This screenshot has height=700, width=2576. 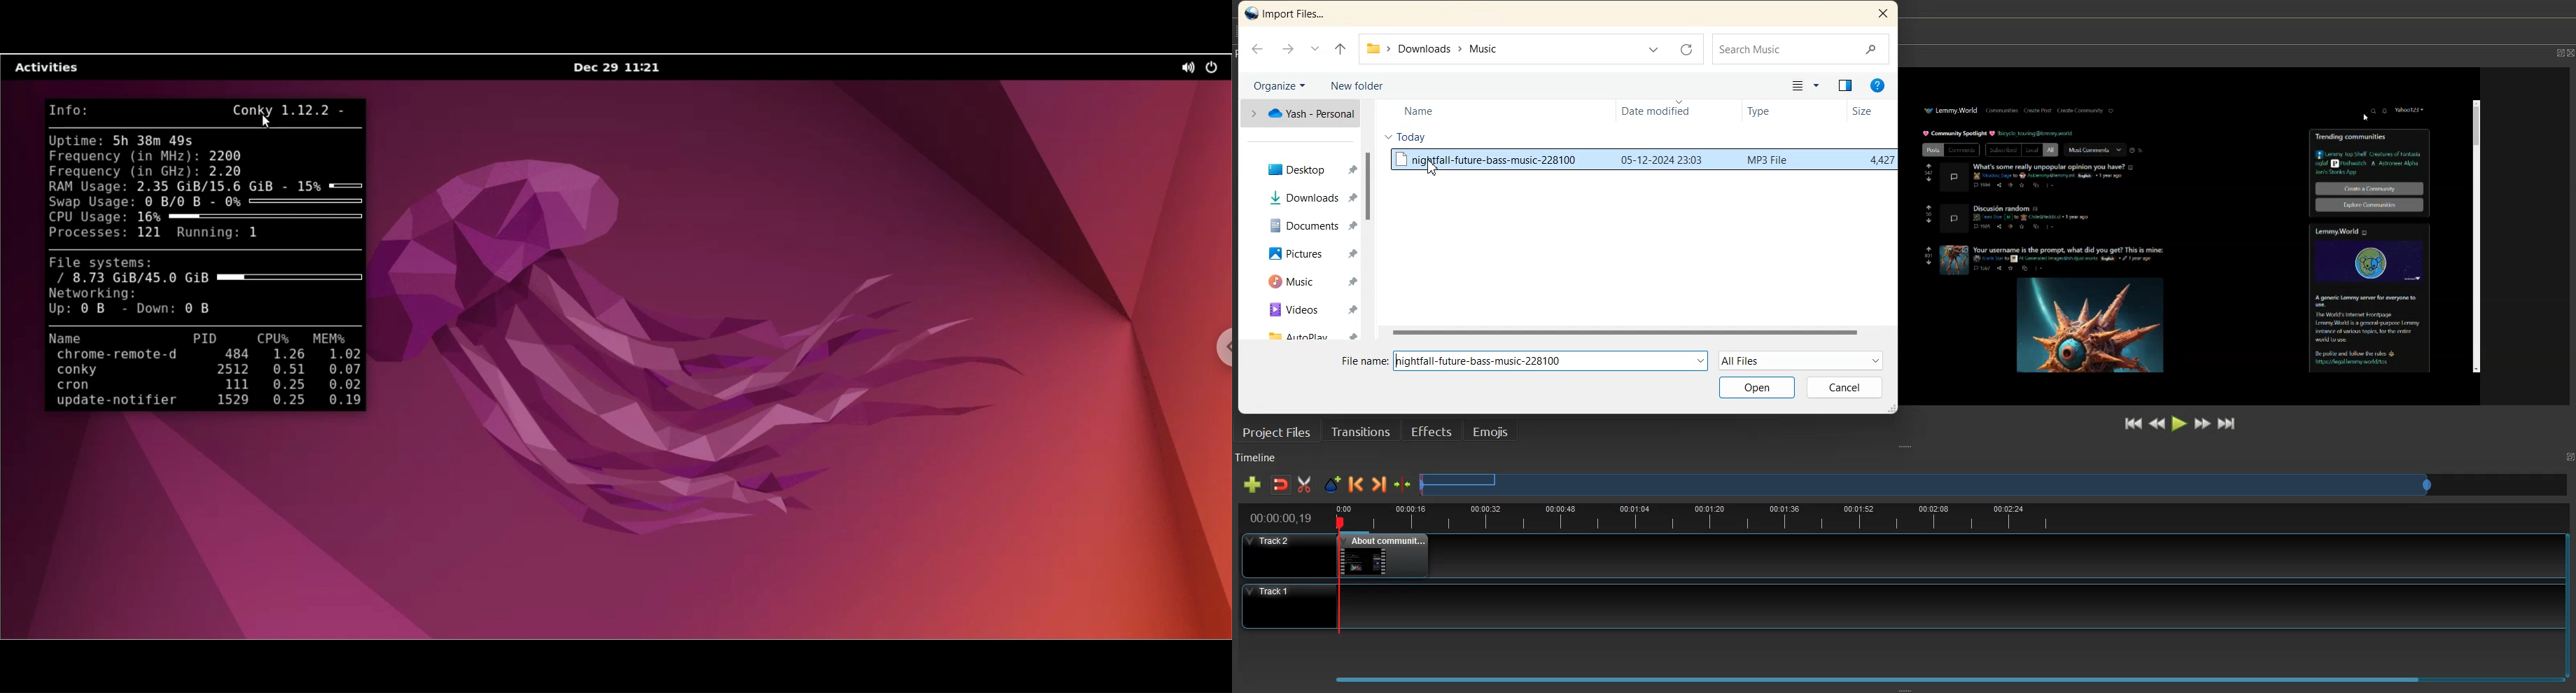 I want to click on Change your view, so click(x=1805, y=86).